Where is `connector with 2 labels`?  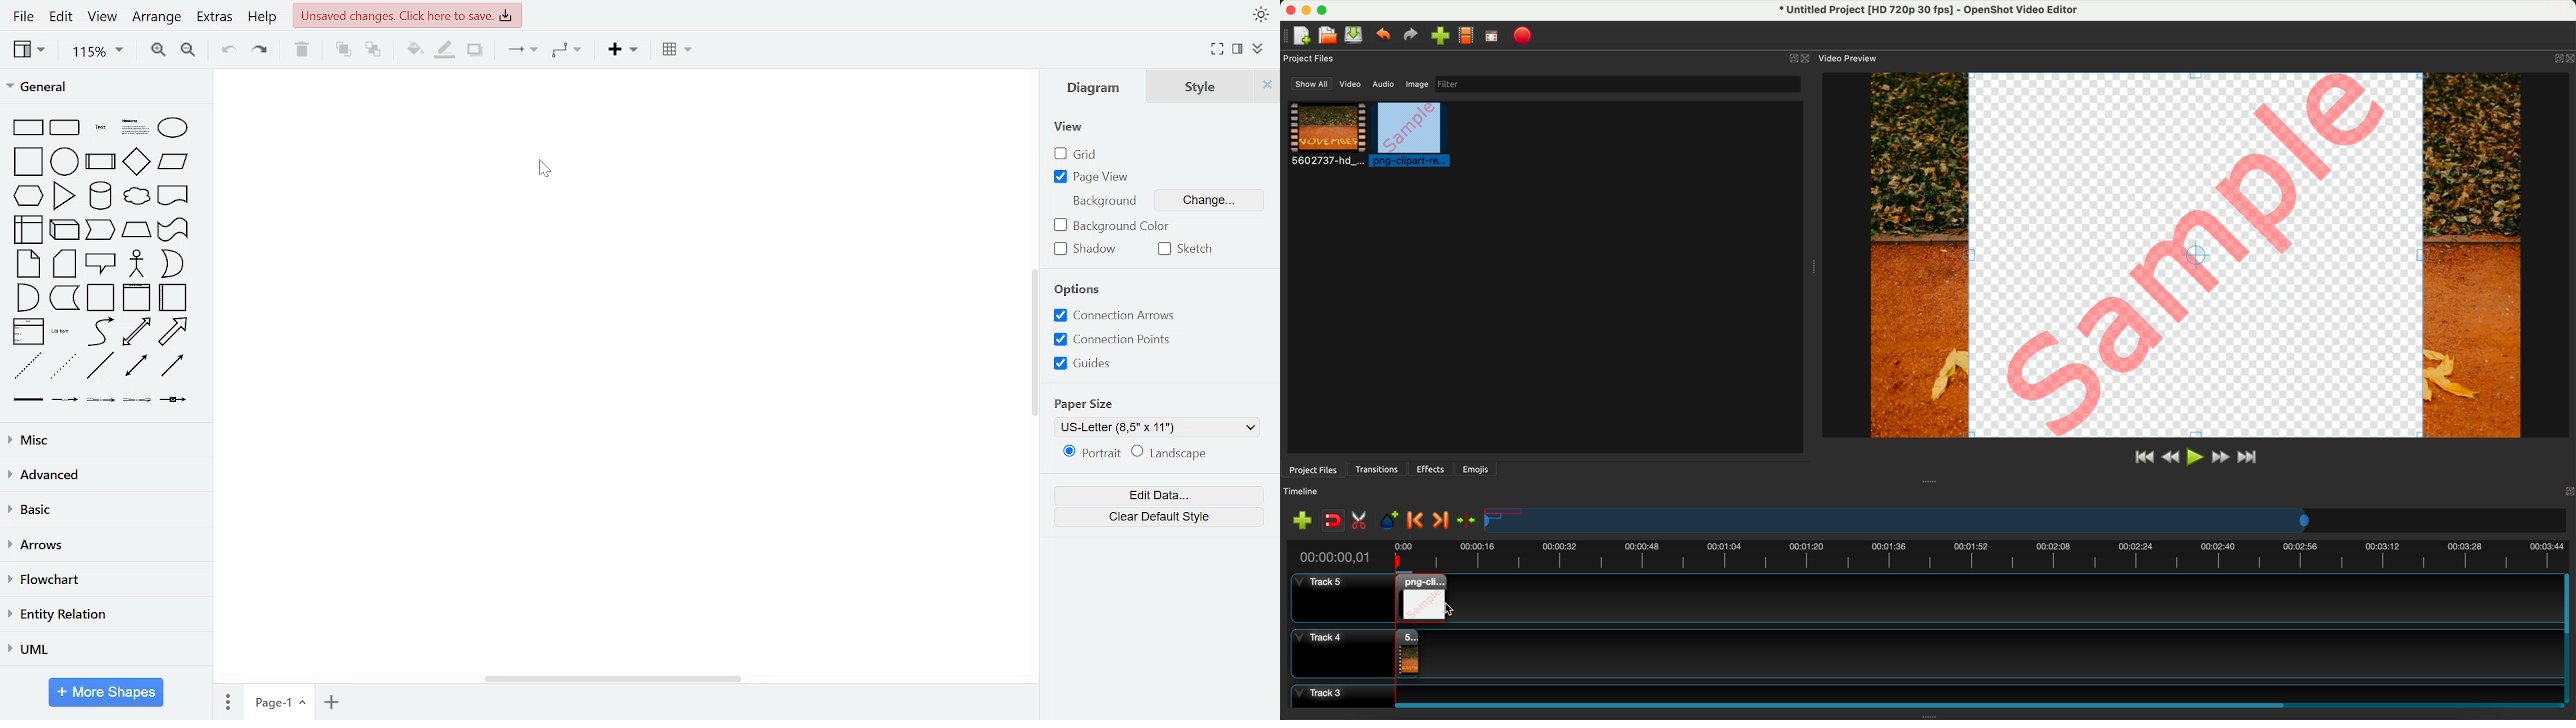
connector with 2 labels is located at coordinates (100, 400).